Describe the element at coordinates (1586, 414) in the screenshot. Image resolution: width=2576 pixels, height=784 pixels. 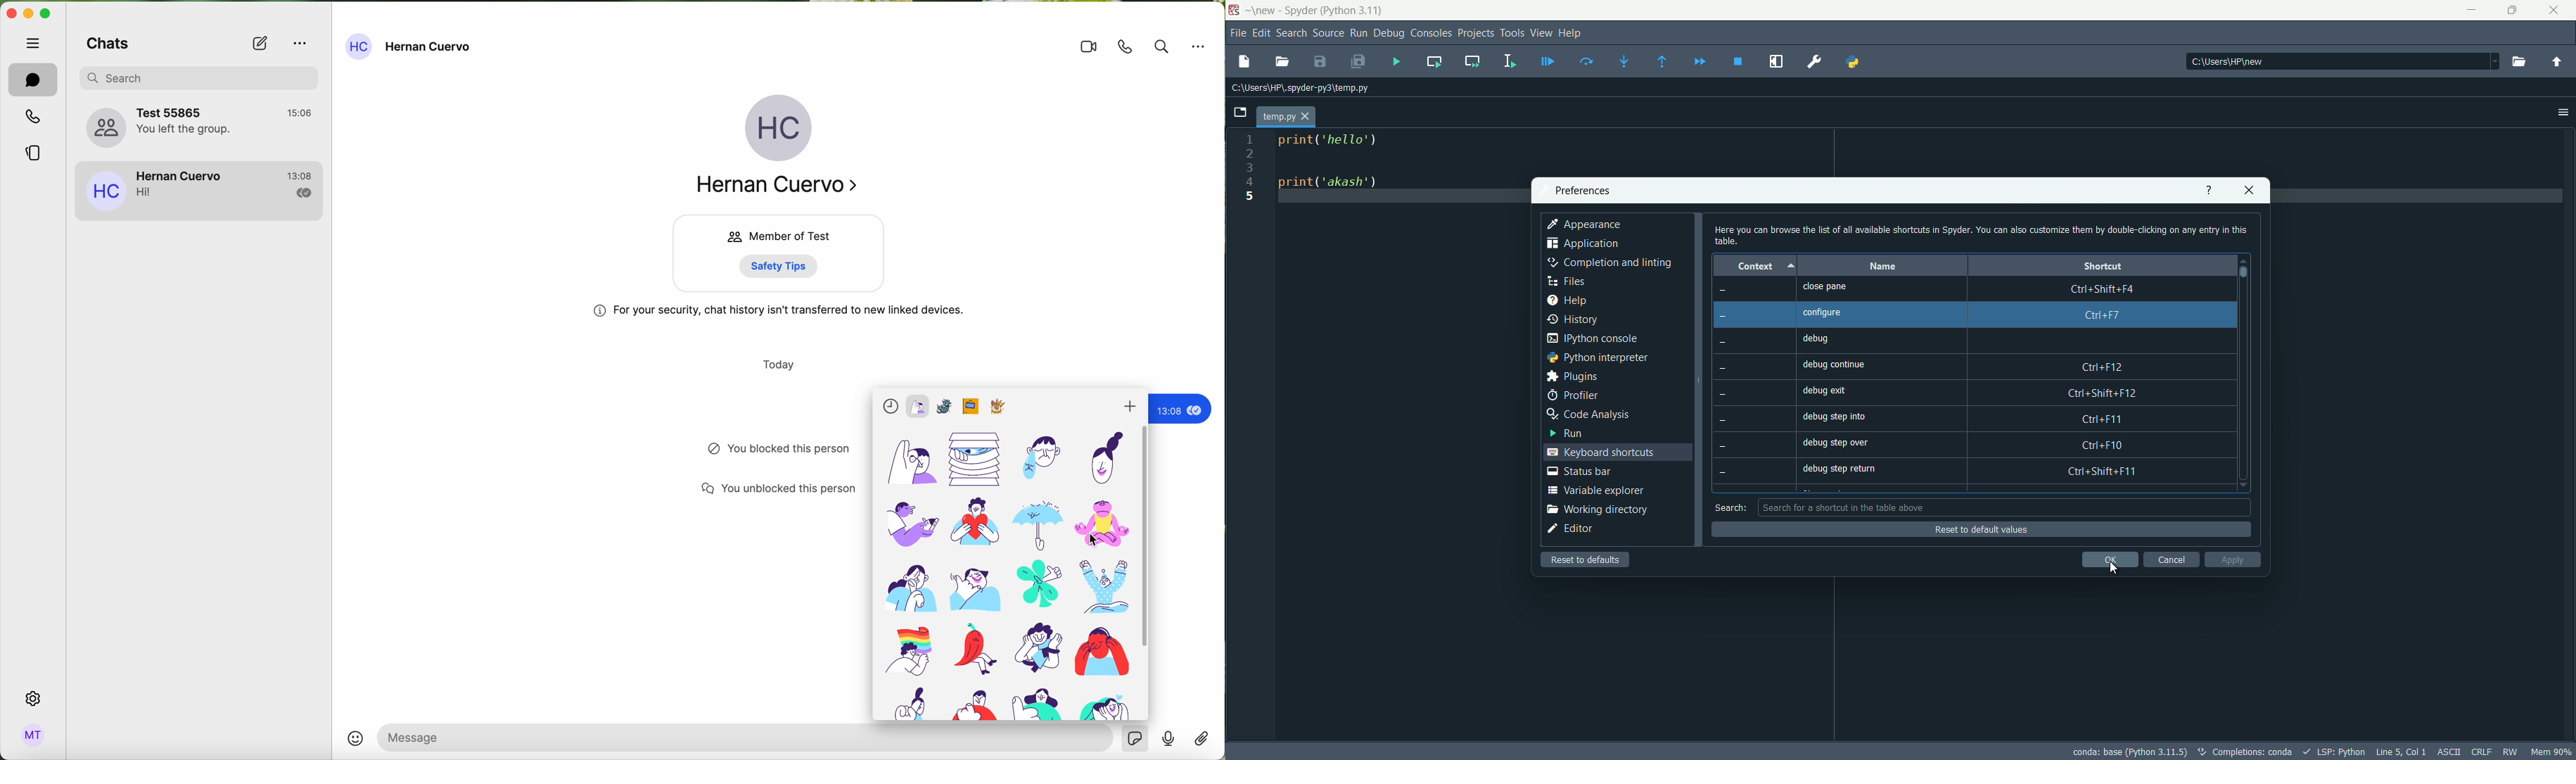
I see `code analysis` at that location.